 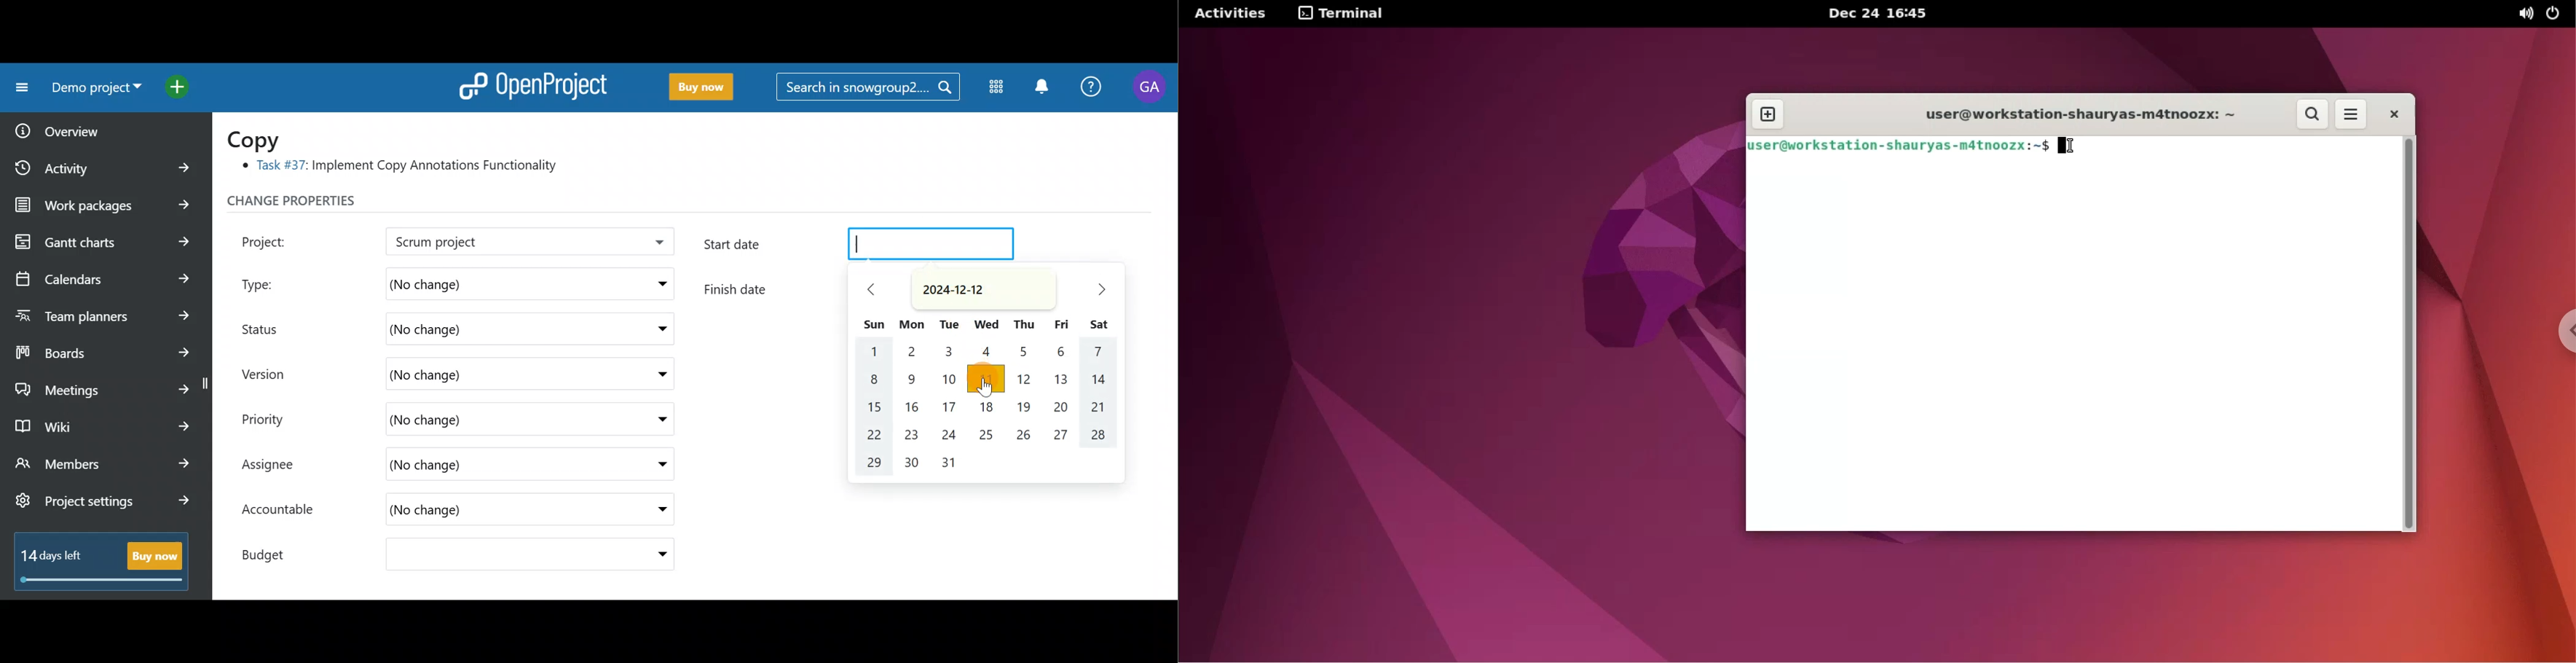 What do you see at coordinates (485, 282) in the screenshot?
I see `(No change)` at bounding box center [485, 282].